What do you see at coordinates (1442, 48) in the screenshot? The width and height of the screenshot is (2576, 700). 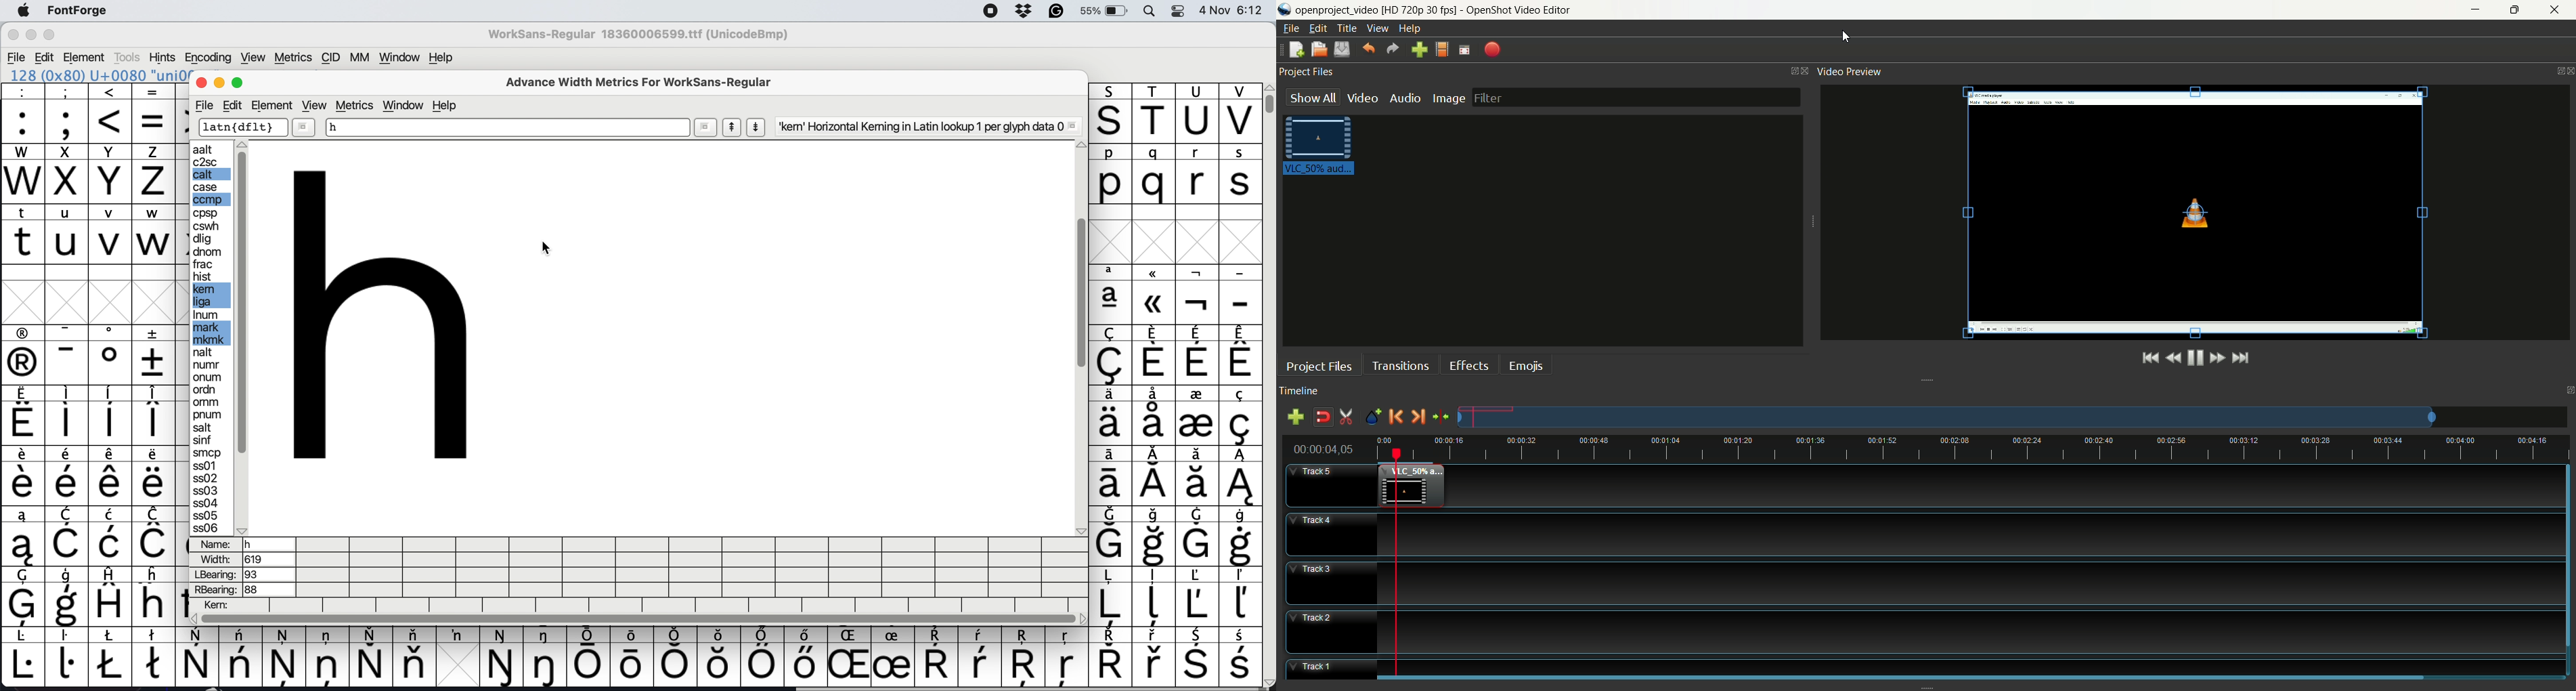 I see `choose profile` at bounding box center [1442, 48].